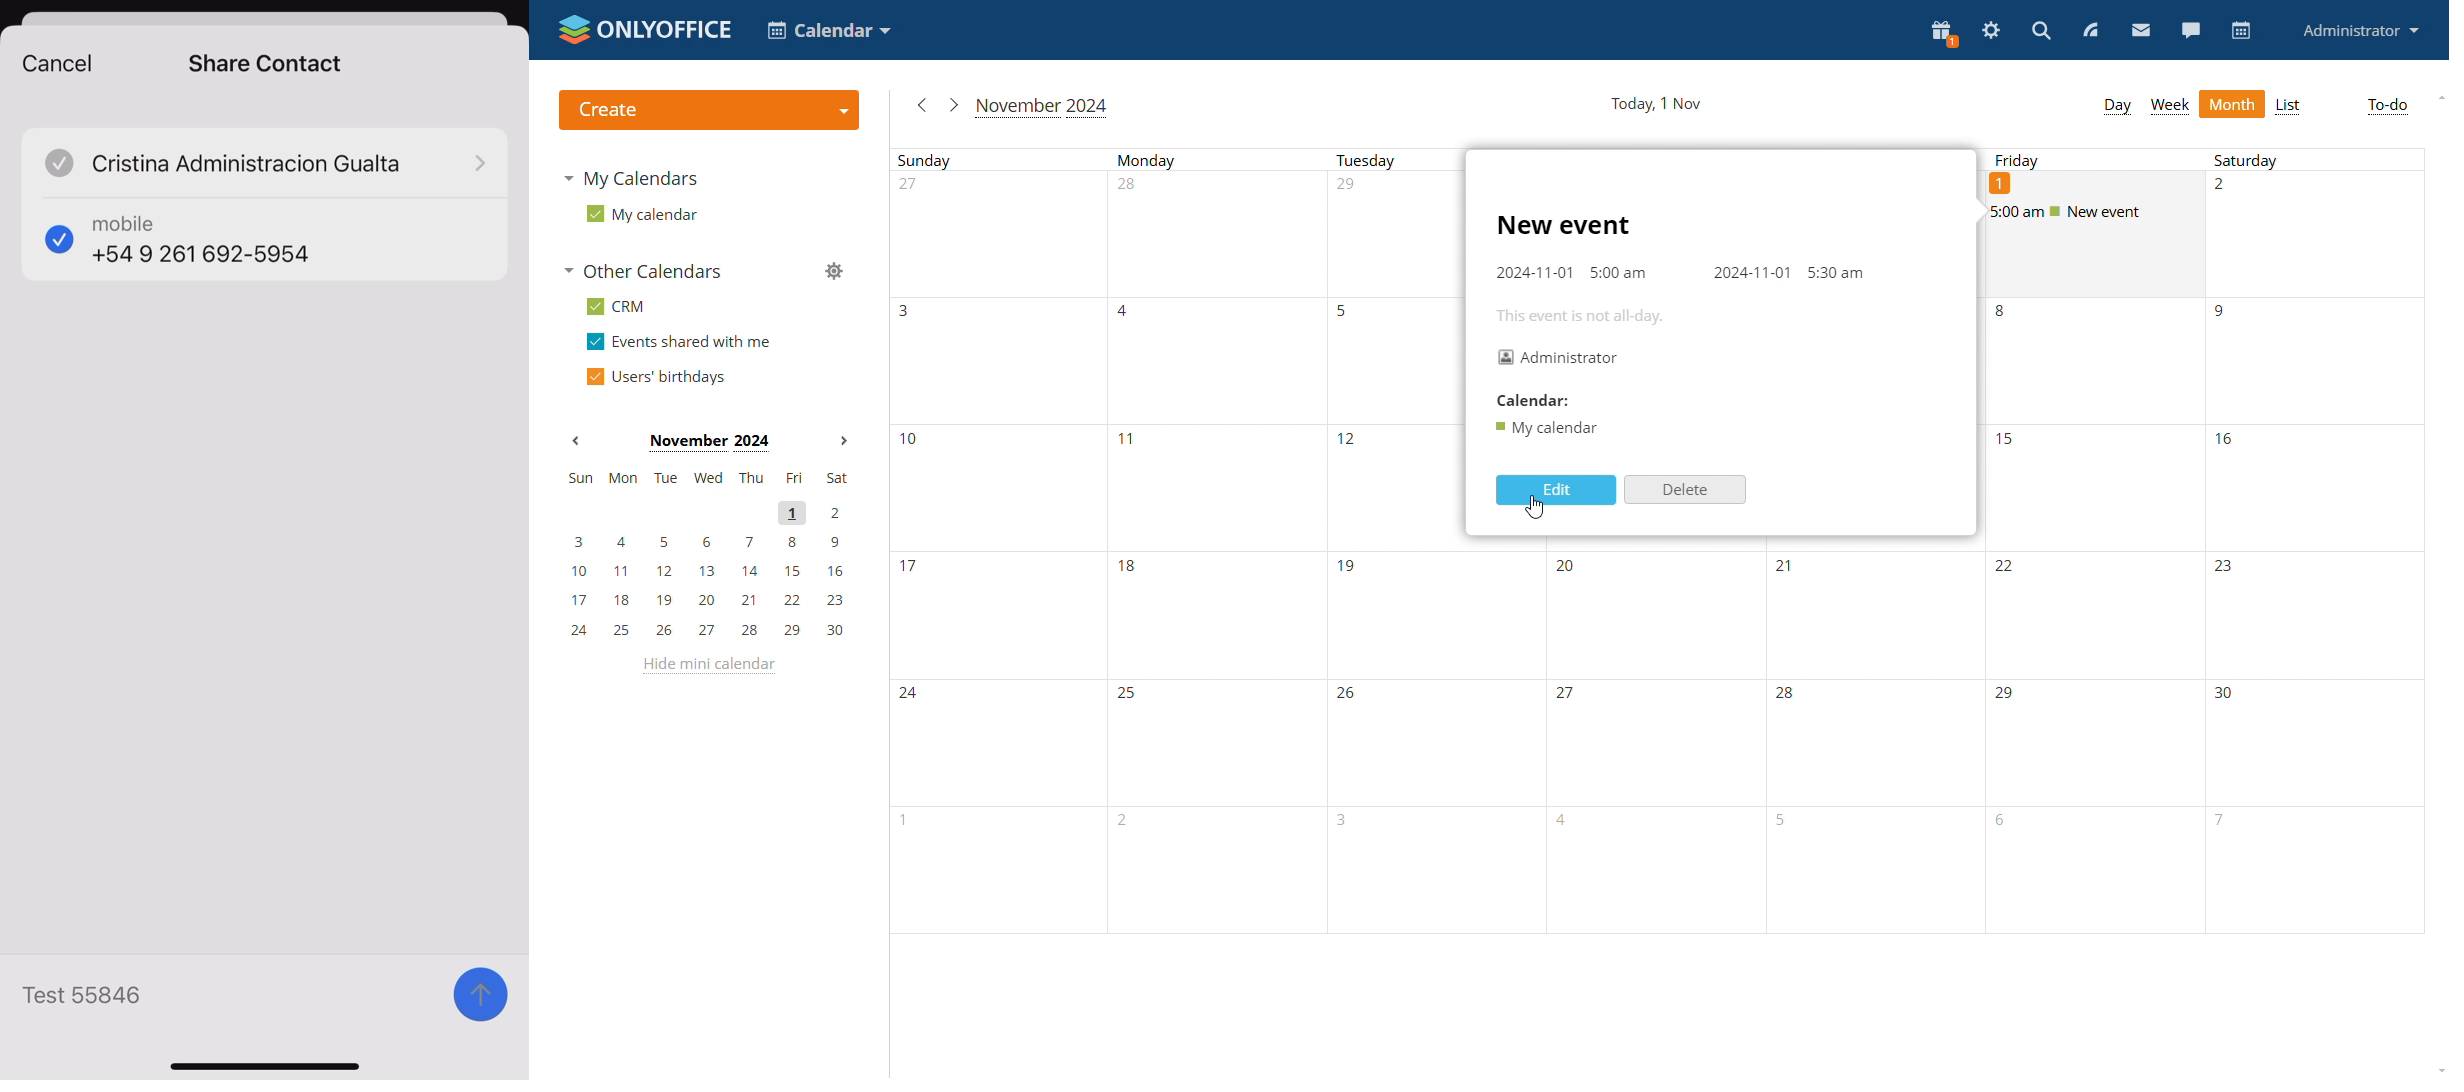  Describe the element at coordinates (1533, 508) in the screenshot. I see `cursor` at that location.